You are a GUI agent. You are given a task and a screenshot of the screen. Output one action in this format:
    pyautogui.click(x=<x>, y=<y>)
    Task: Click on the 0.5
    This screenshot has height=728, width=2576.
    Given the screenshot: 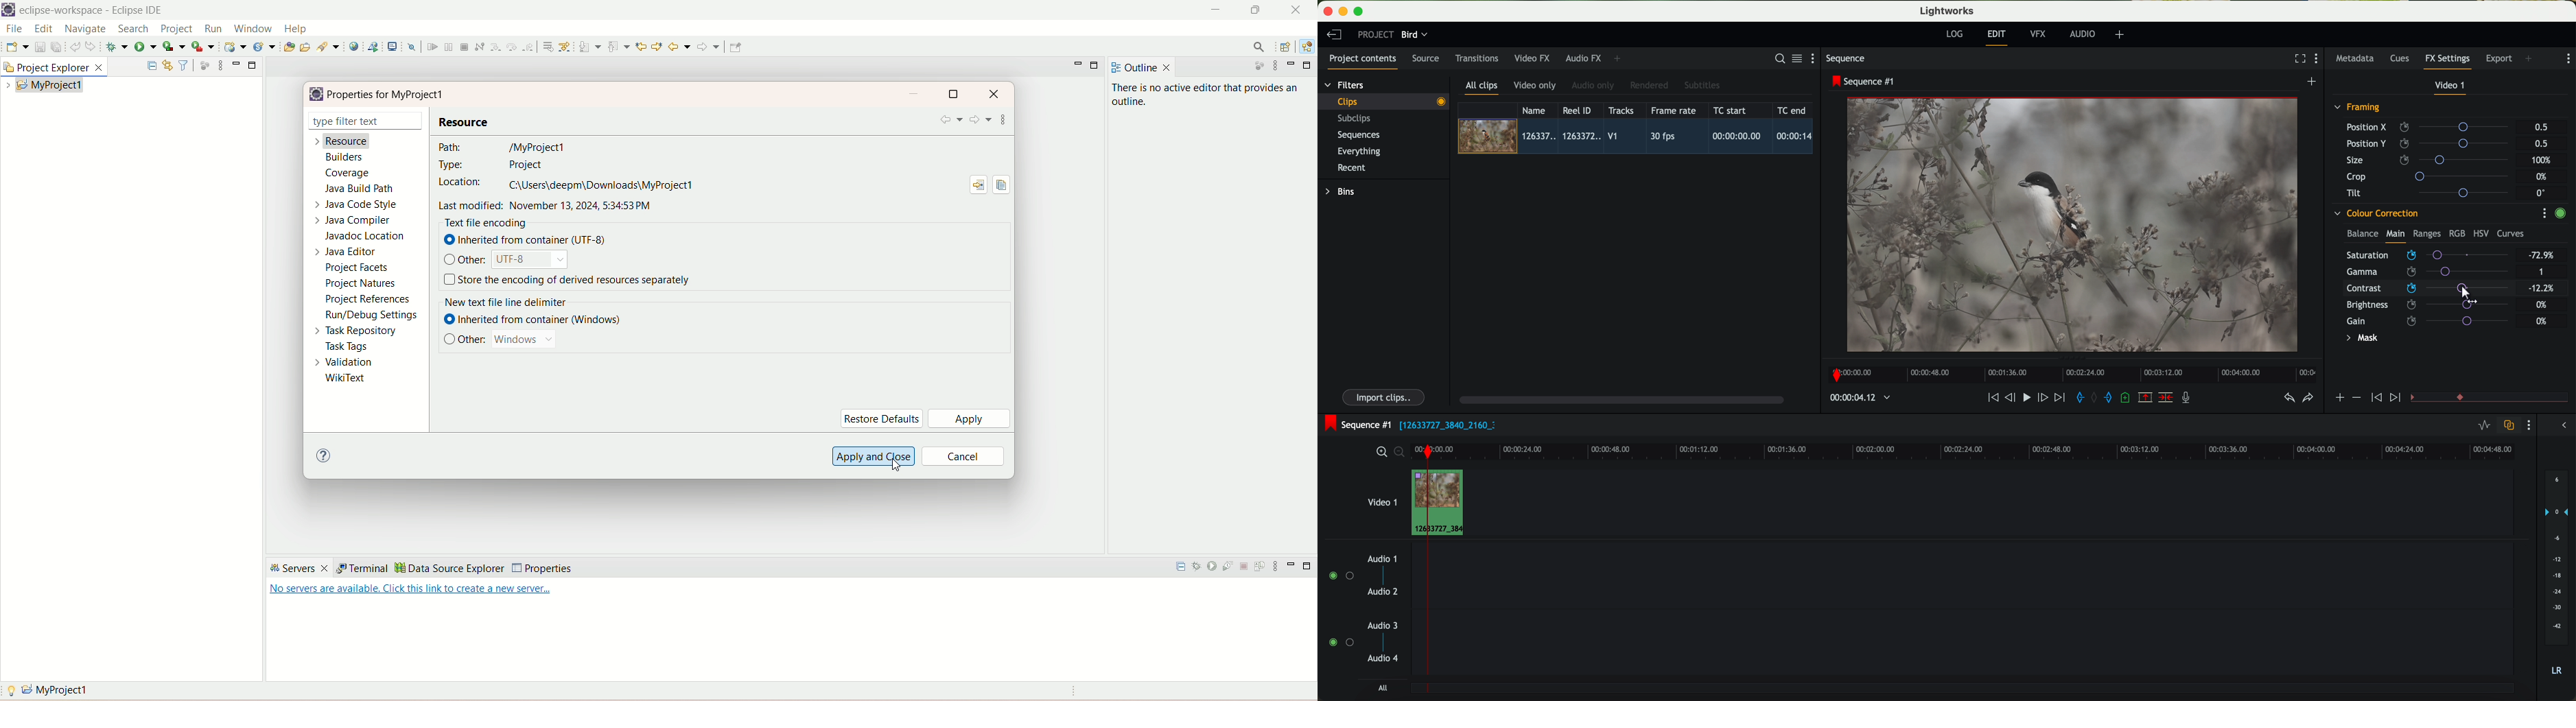 What is the action you would take?
    pyautogui.click(x=2542, y=128)
    